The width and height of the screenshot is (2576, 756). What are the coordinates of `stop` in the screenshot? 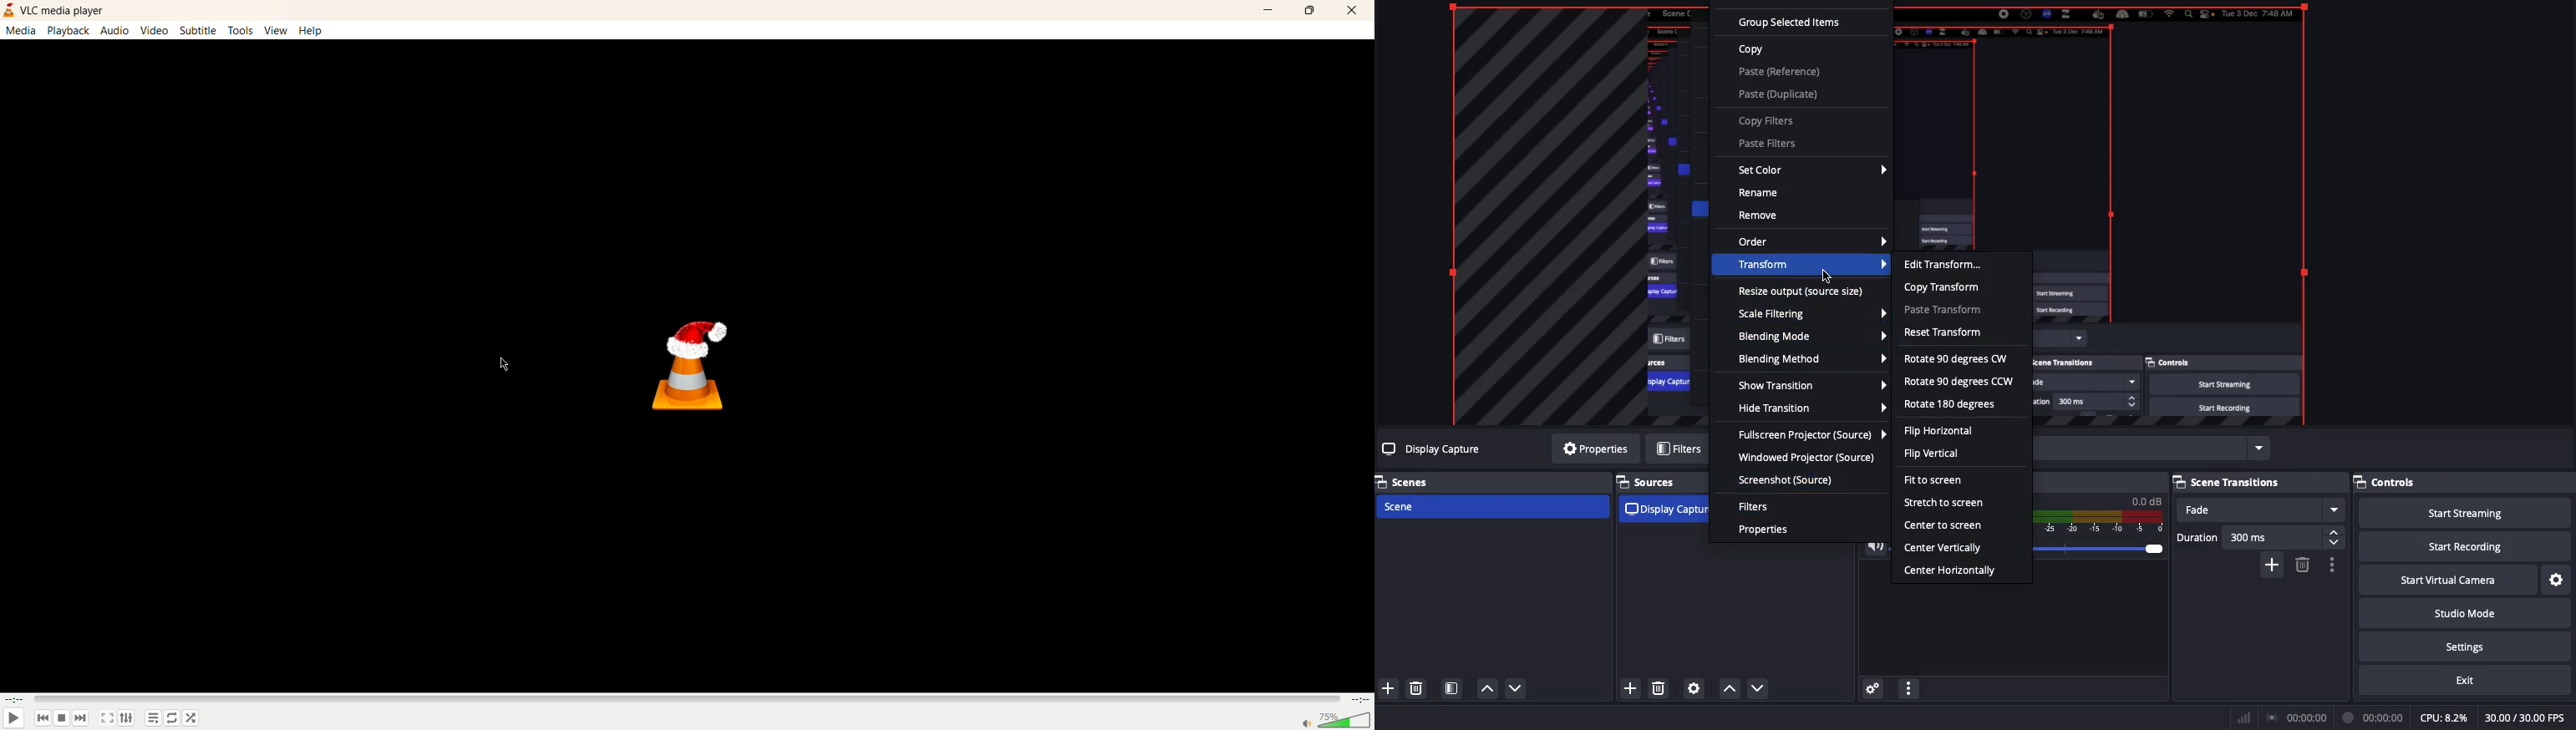 It's located at (62, 718).